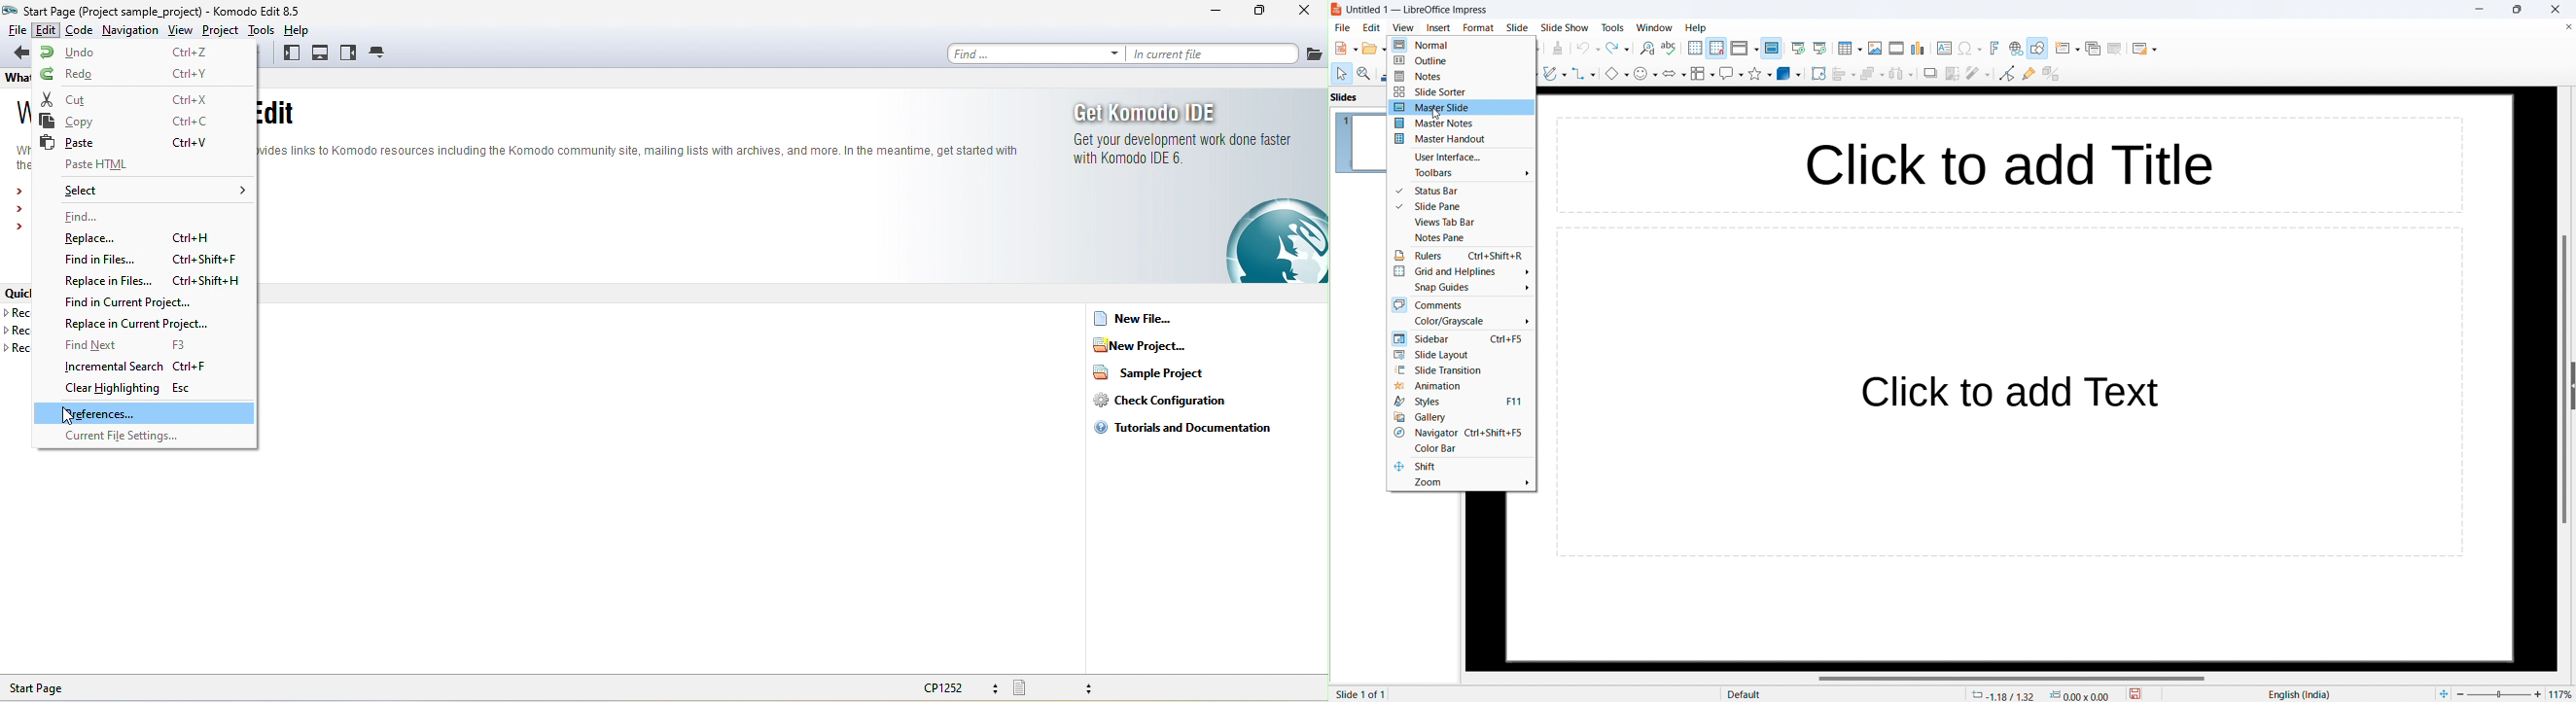  What do you see at coordinates (35, 688) in the screenshot?
I see `start page` at bounding box center [35, 688].